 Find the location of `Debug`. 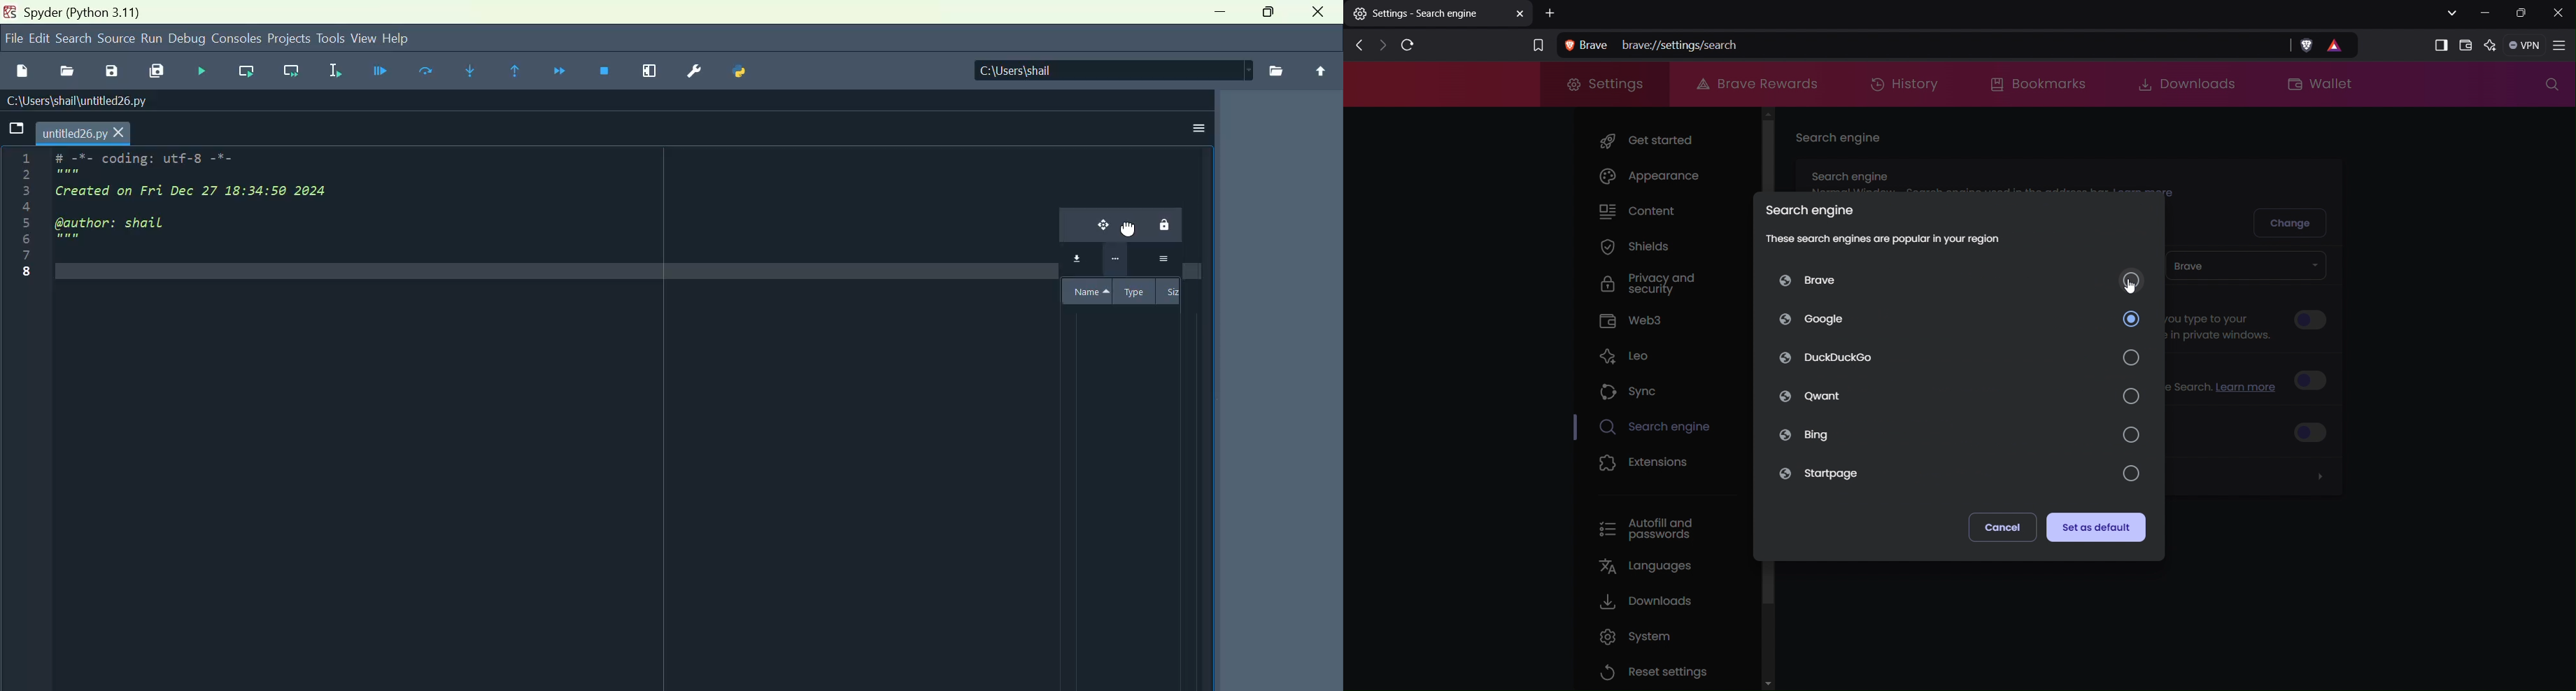

Debug is located at coordinates (188, 39).